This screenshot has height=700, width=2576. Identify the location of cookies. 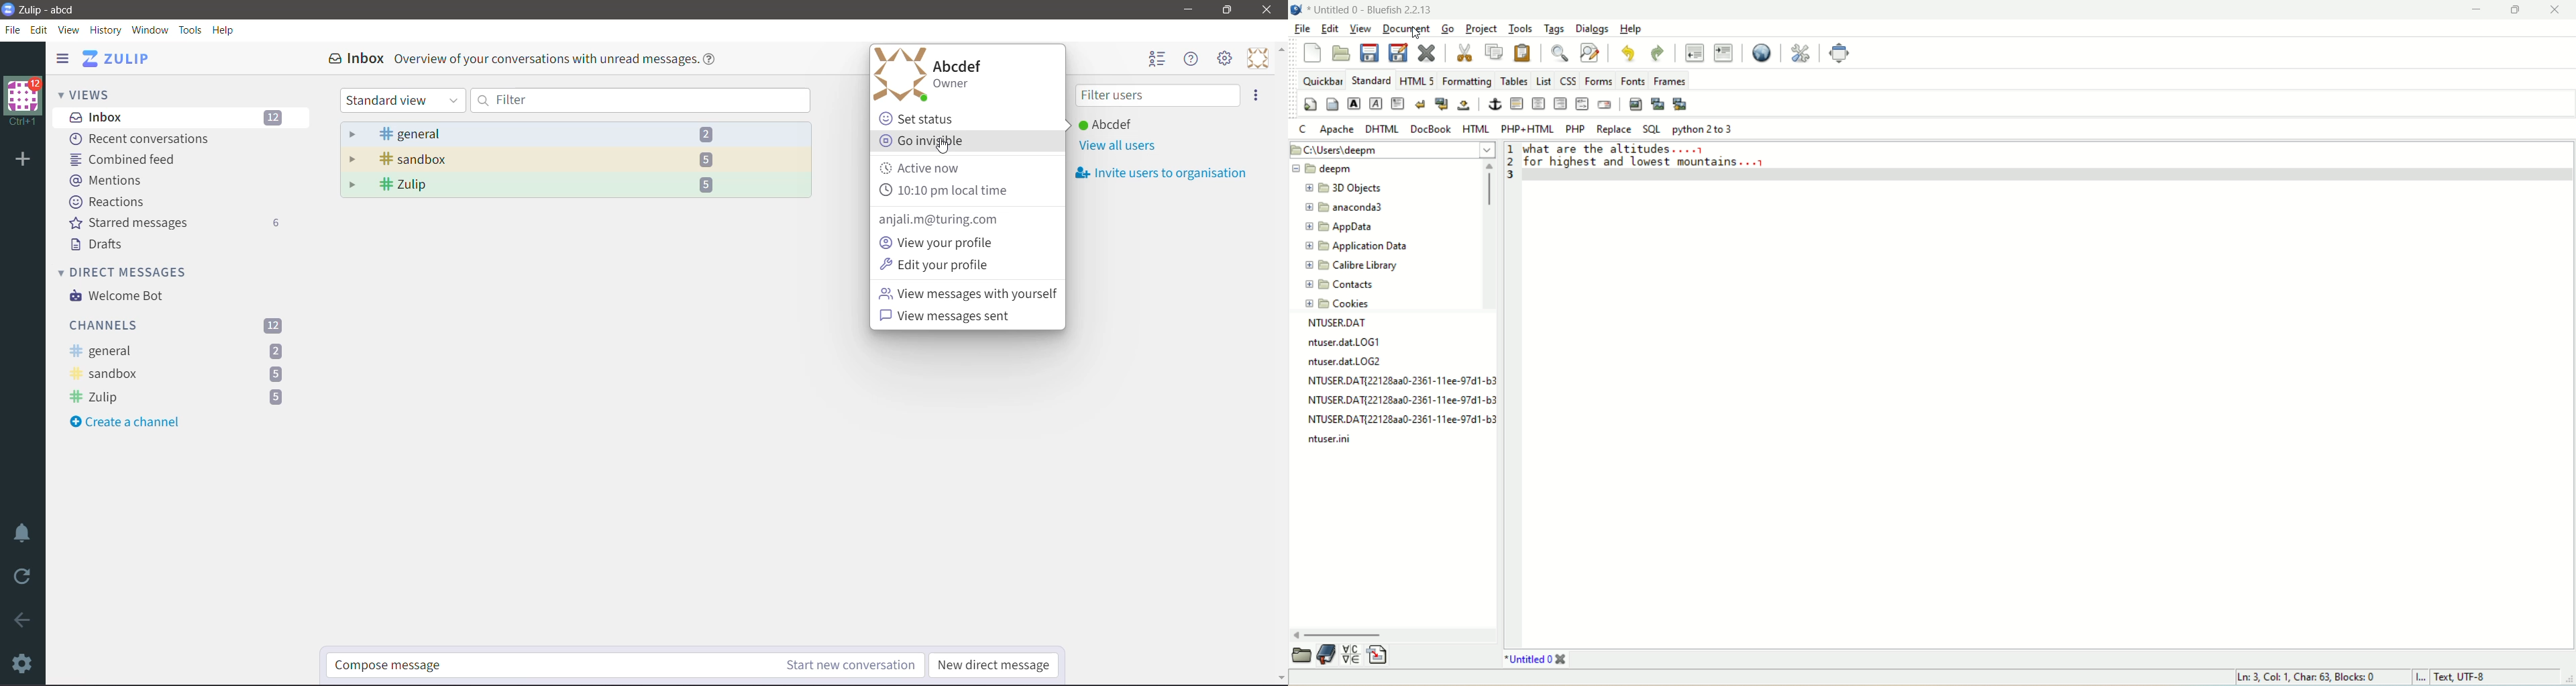
(1338, 305).